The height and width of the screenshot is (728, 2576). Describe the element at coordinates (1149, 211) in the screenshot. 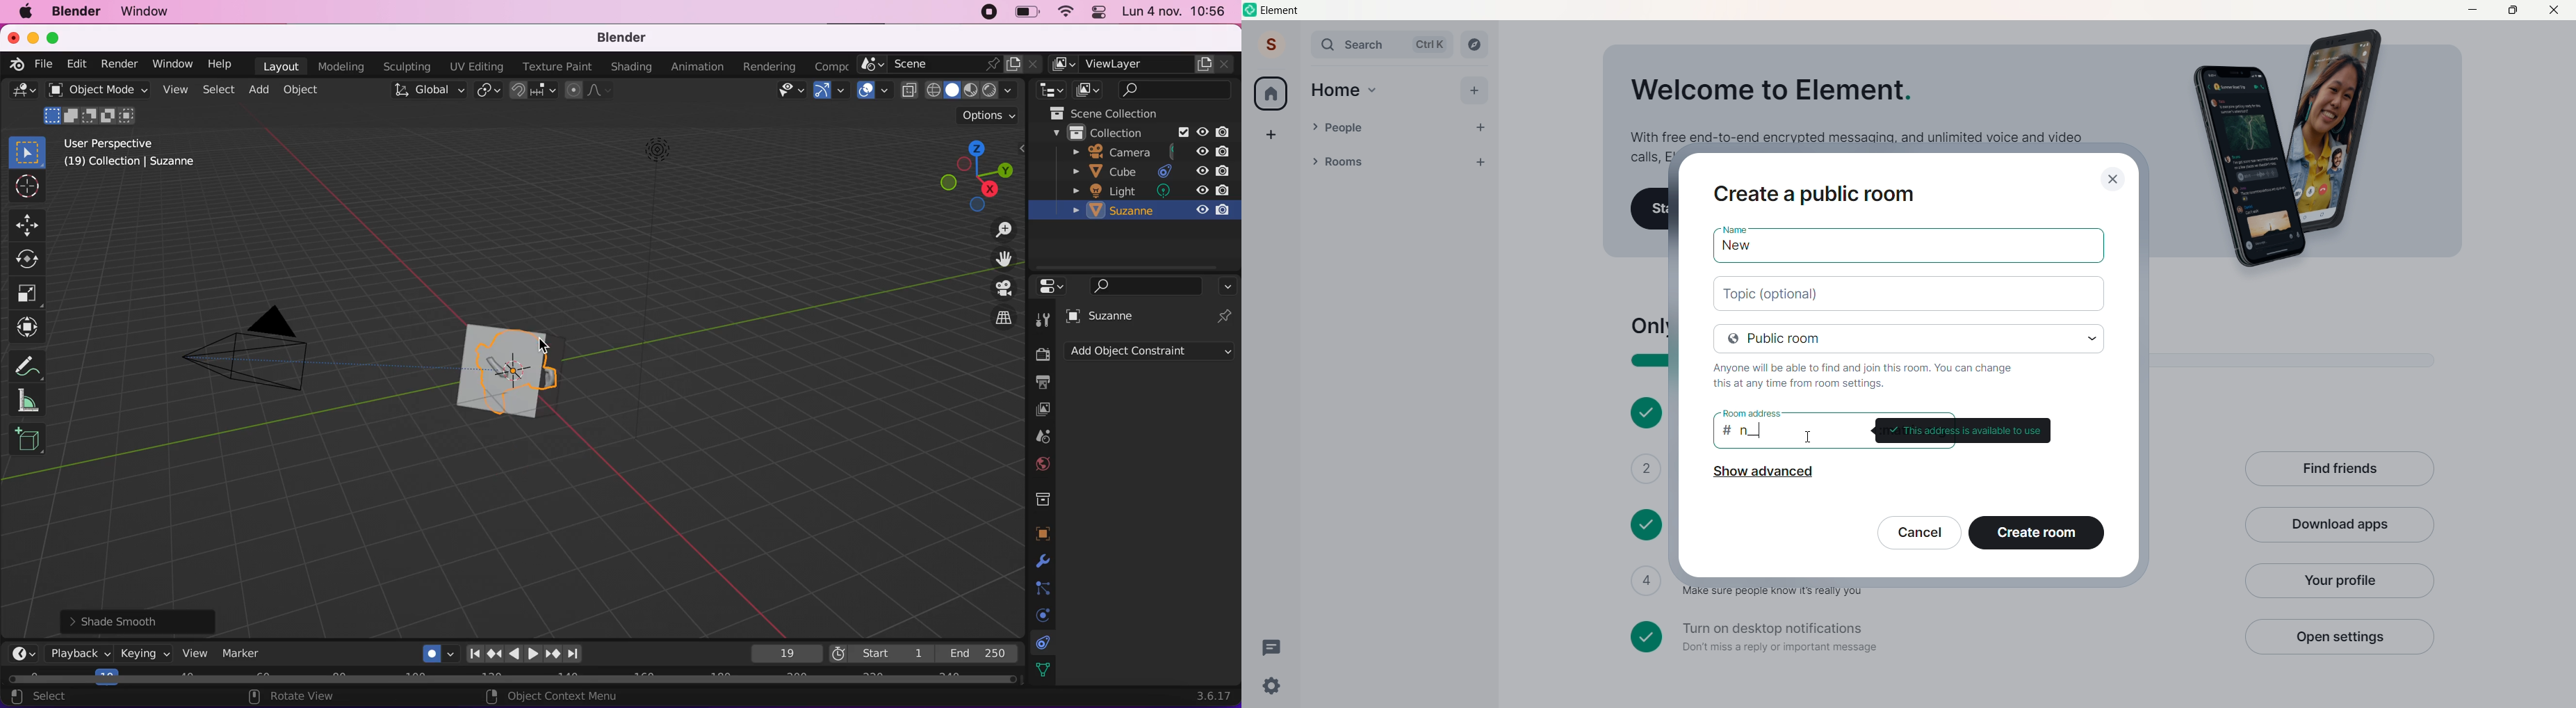

I see `suzanne` at that location.